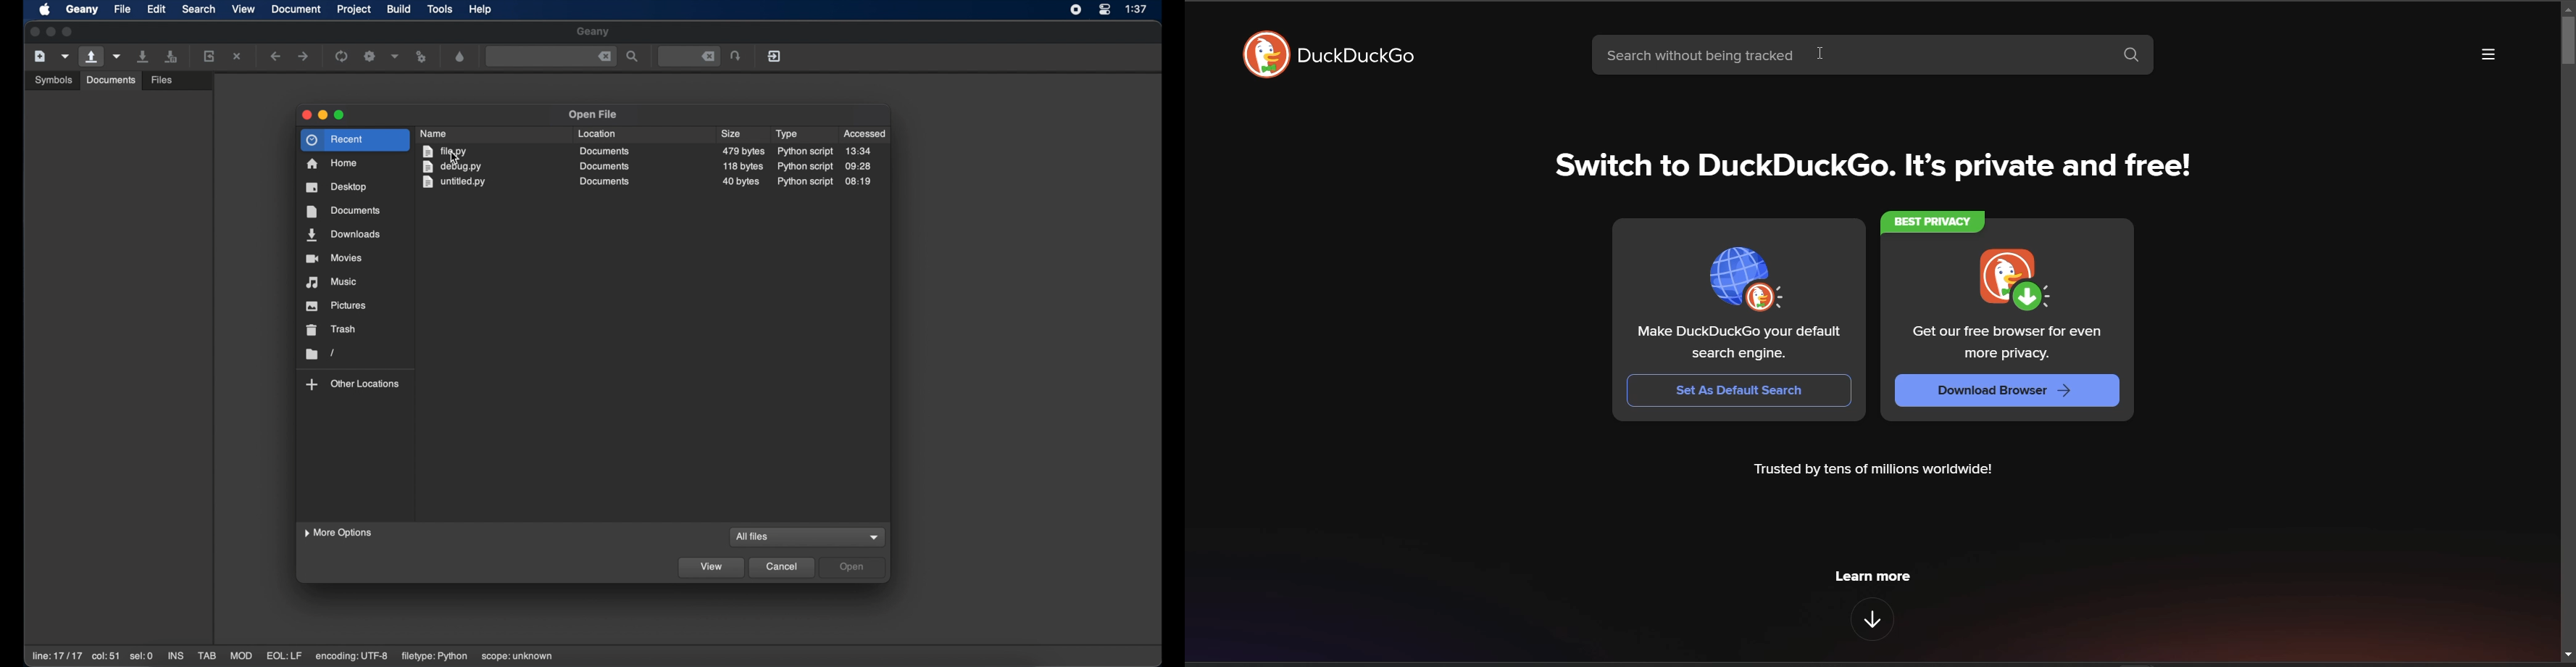 This screenshot has width=2576, height=672. I want to click on desktop, so click(337, 187).